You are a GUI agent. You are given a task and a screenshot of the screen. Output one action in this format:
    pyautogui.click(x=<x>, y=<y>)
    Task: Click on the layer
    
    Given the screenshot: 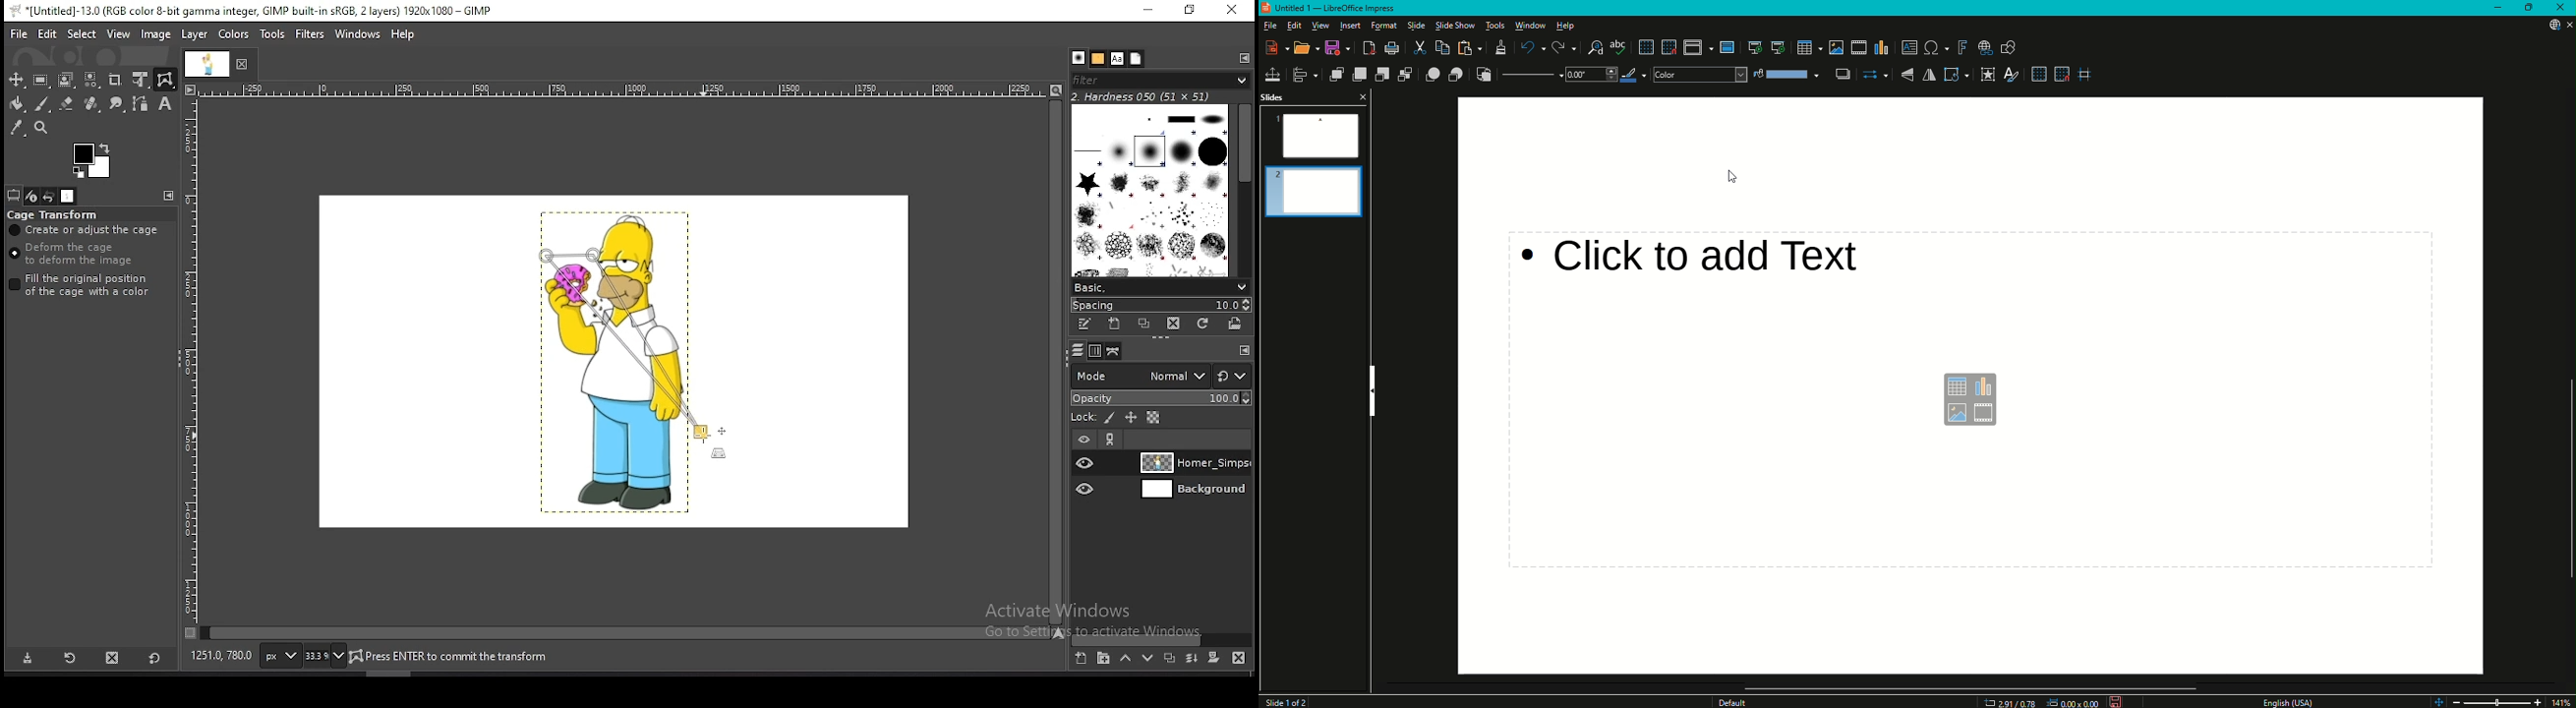 What is the action you would take?
    pyautogui.click(x=1191, y=491)
    